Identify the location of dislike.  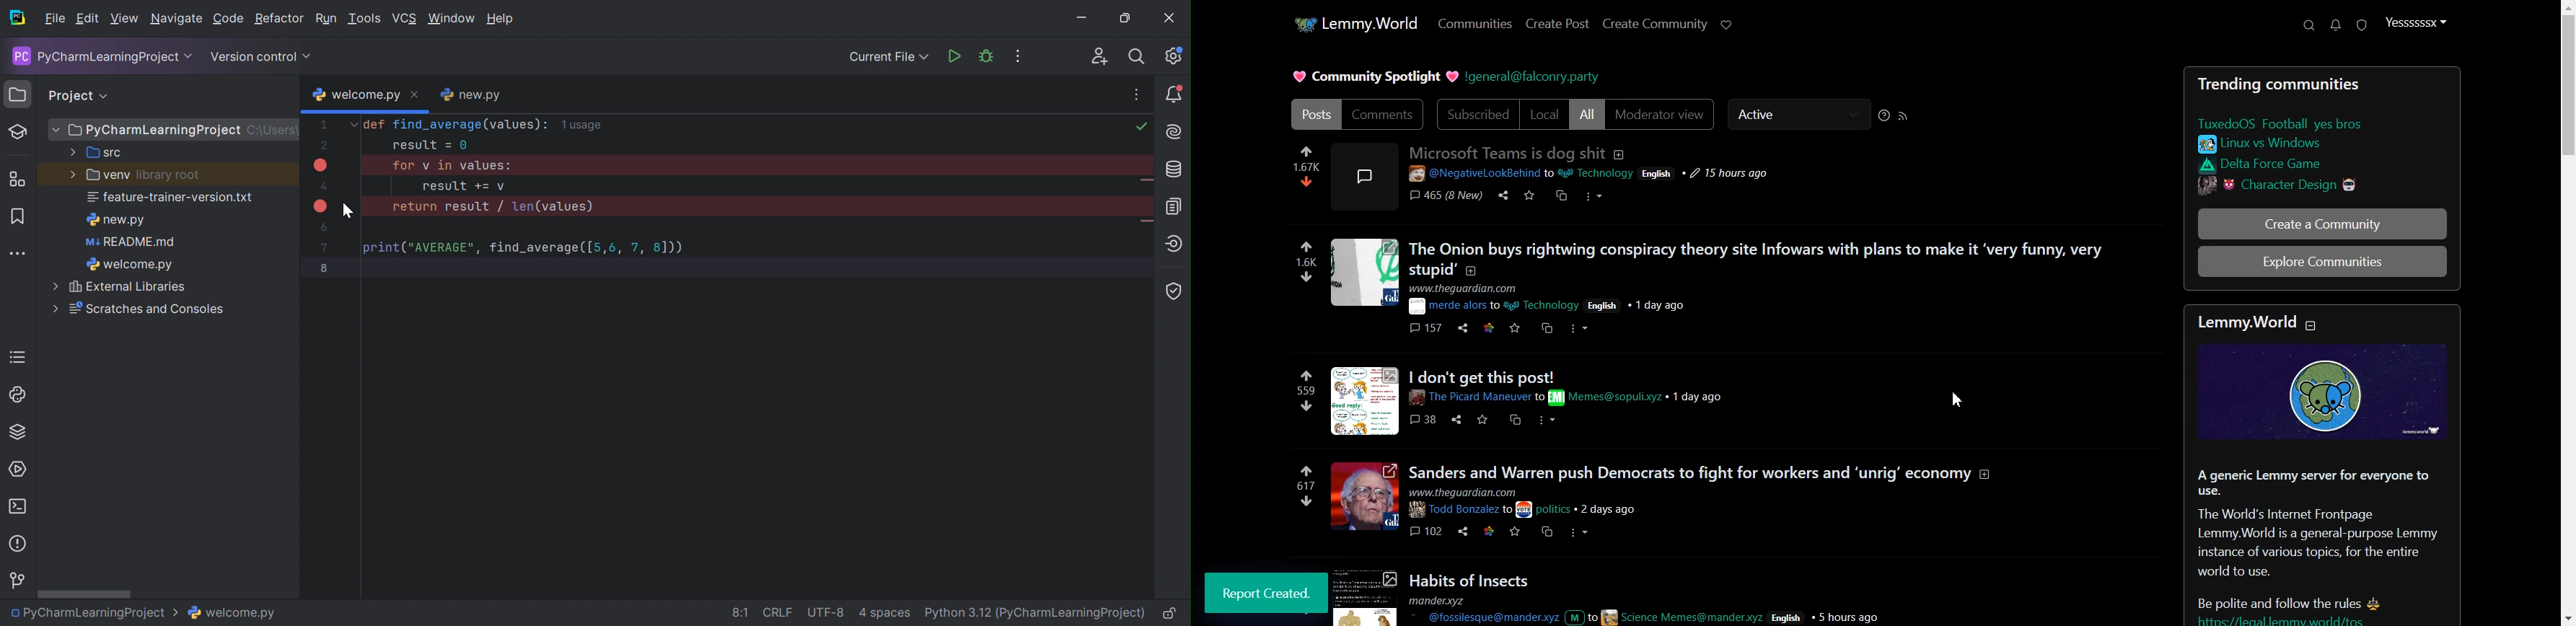
(1309, 277).